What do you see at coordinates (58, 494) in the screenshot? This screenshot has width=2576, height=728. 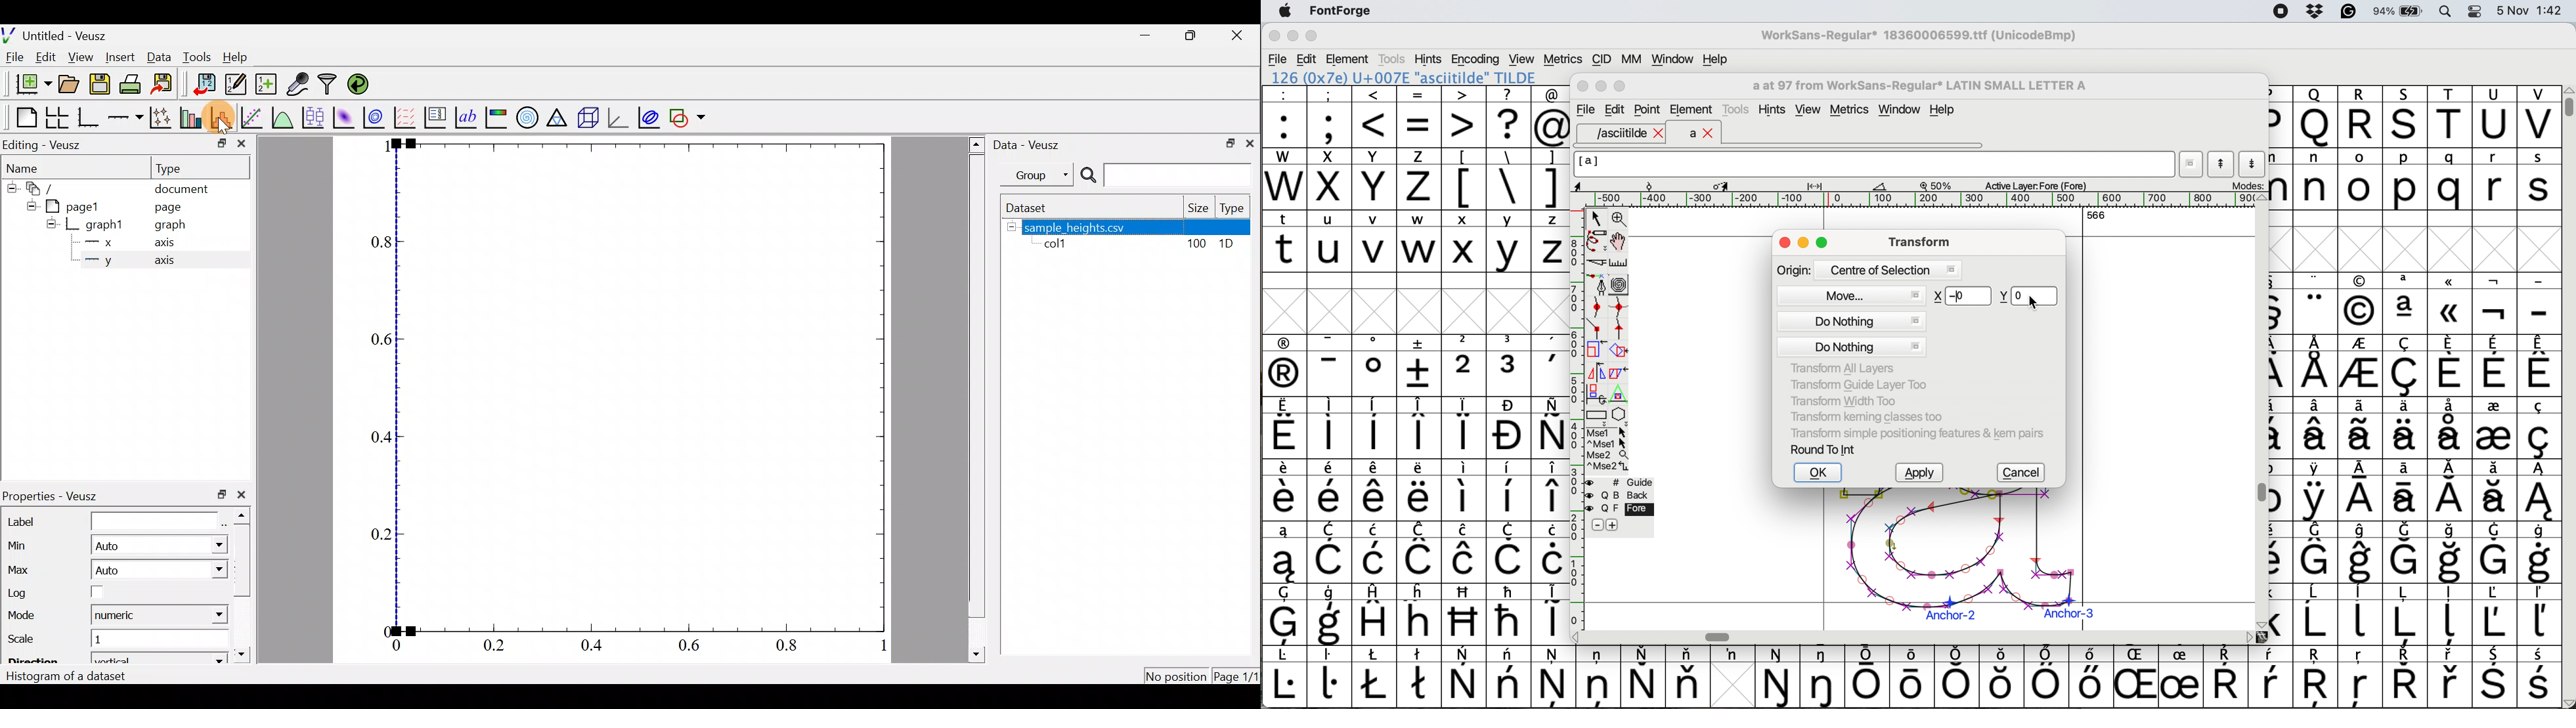 I see `Properties - Veusz` at bounding box center [58, 494].